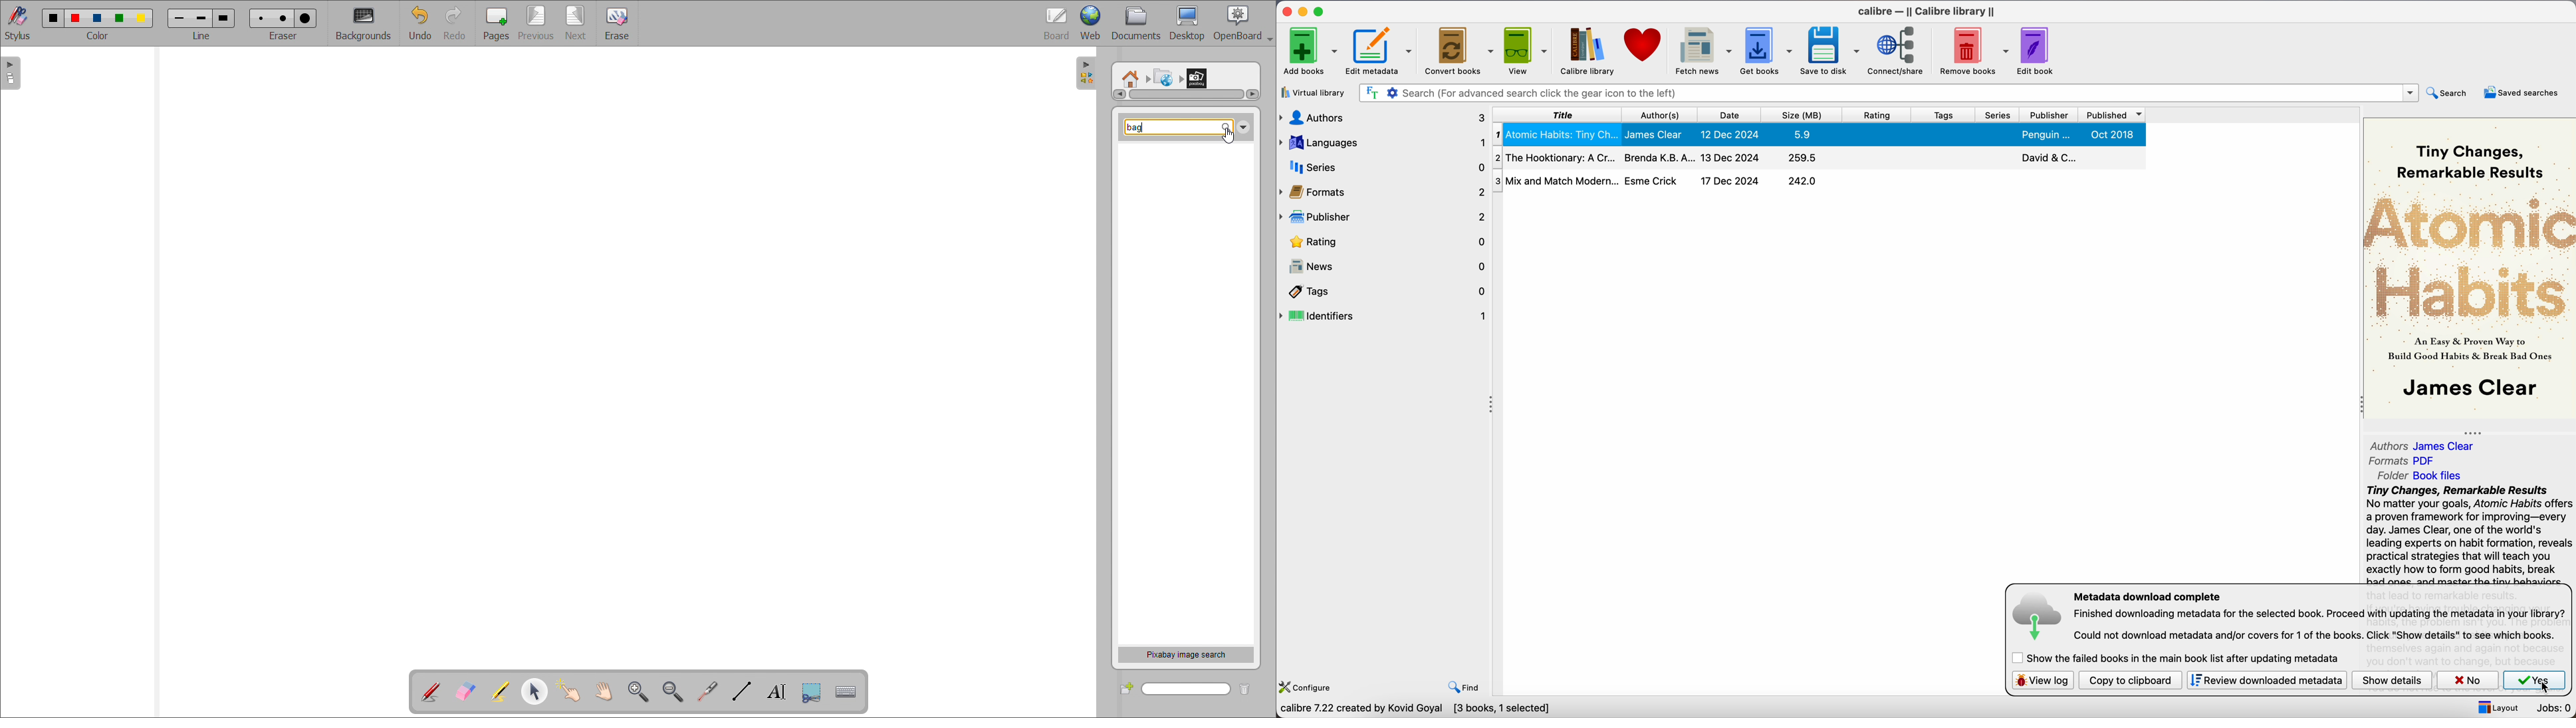  Describe the element at coordinates (1653, 181) in the screenshot. I see `Esme Crick` at that location.